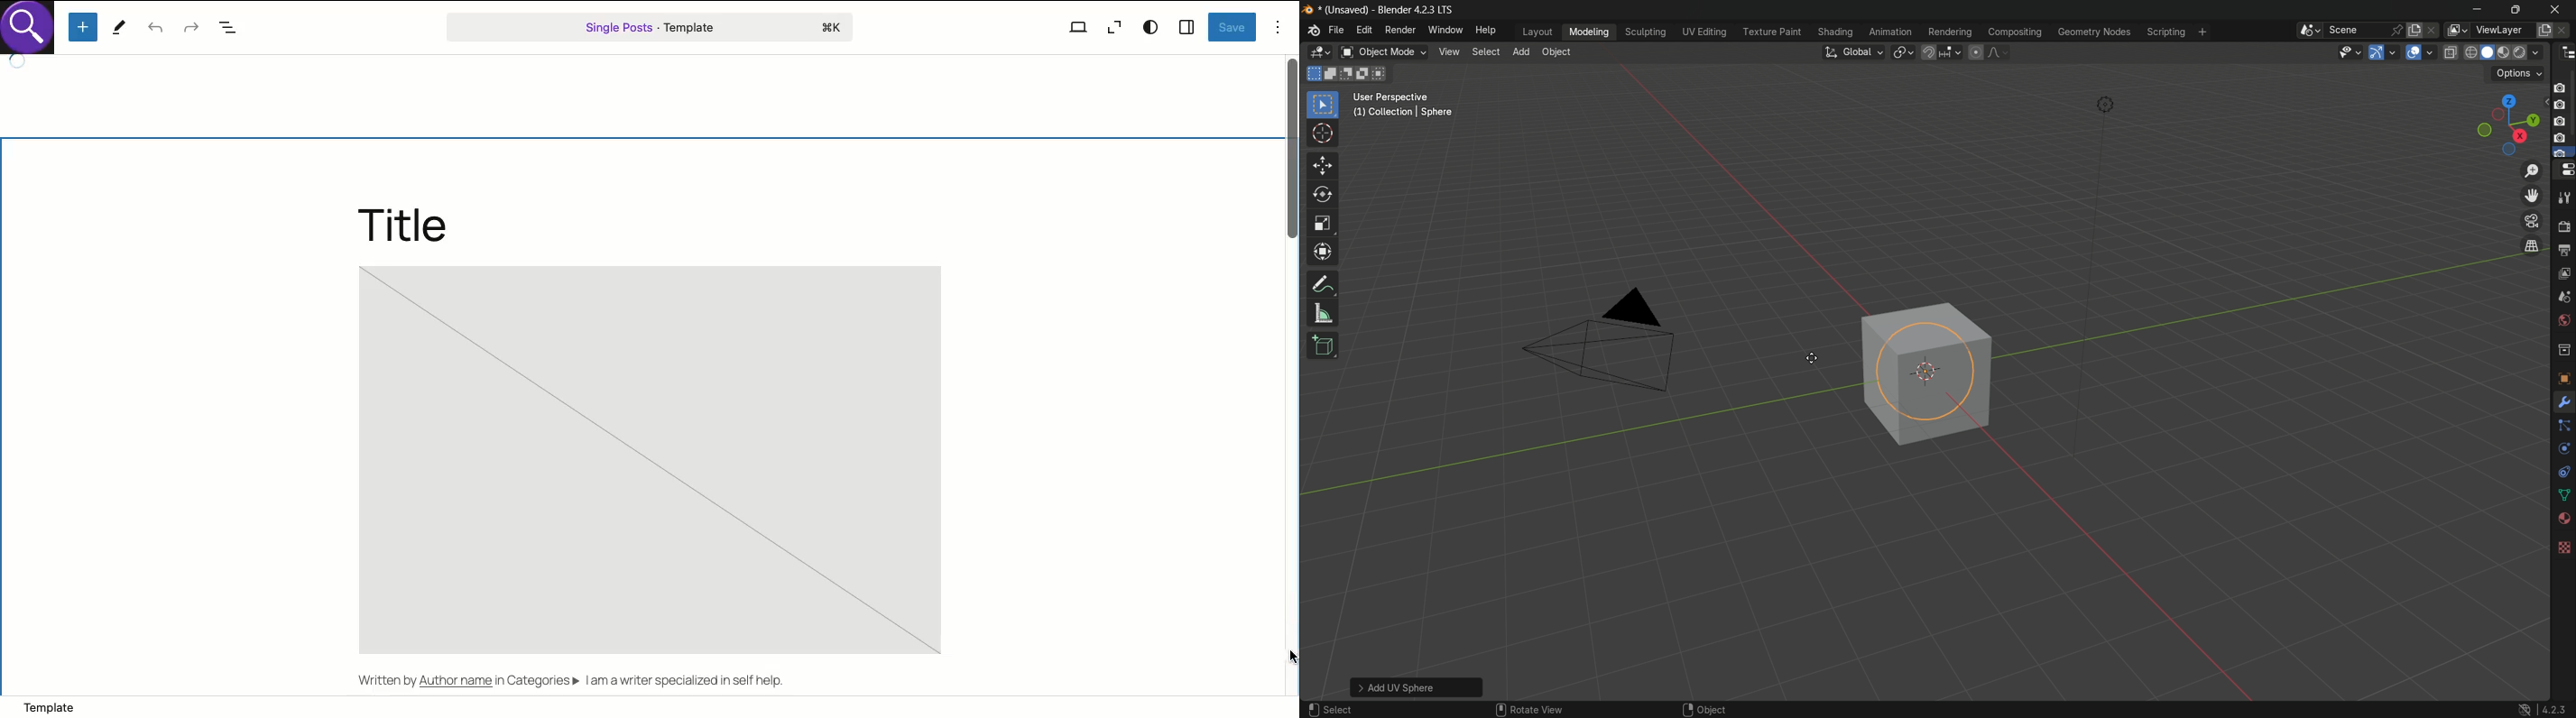 Image resolution: width=2576 pixels, height=728 pixels. What do you see at coordinates (1323, 168) in the screenshot?
I see `move` at bounding box center [1323, 168].